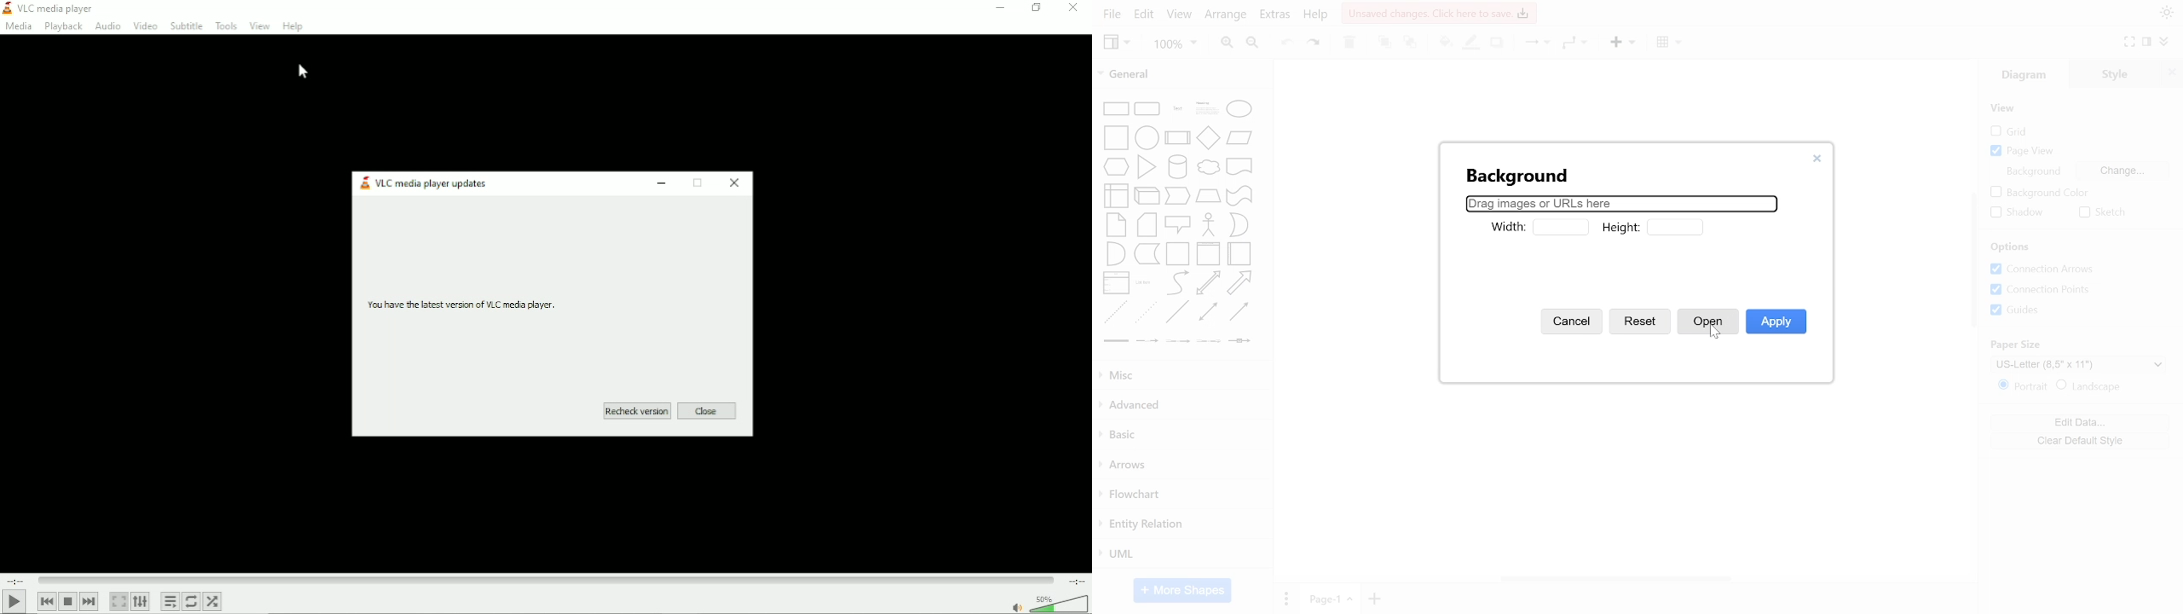  What do you see at coordinates (68, 602) in the screenshot?
I see `Stop playlist` at bounding box center [68, 602].